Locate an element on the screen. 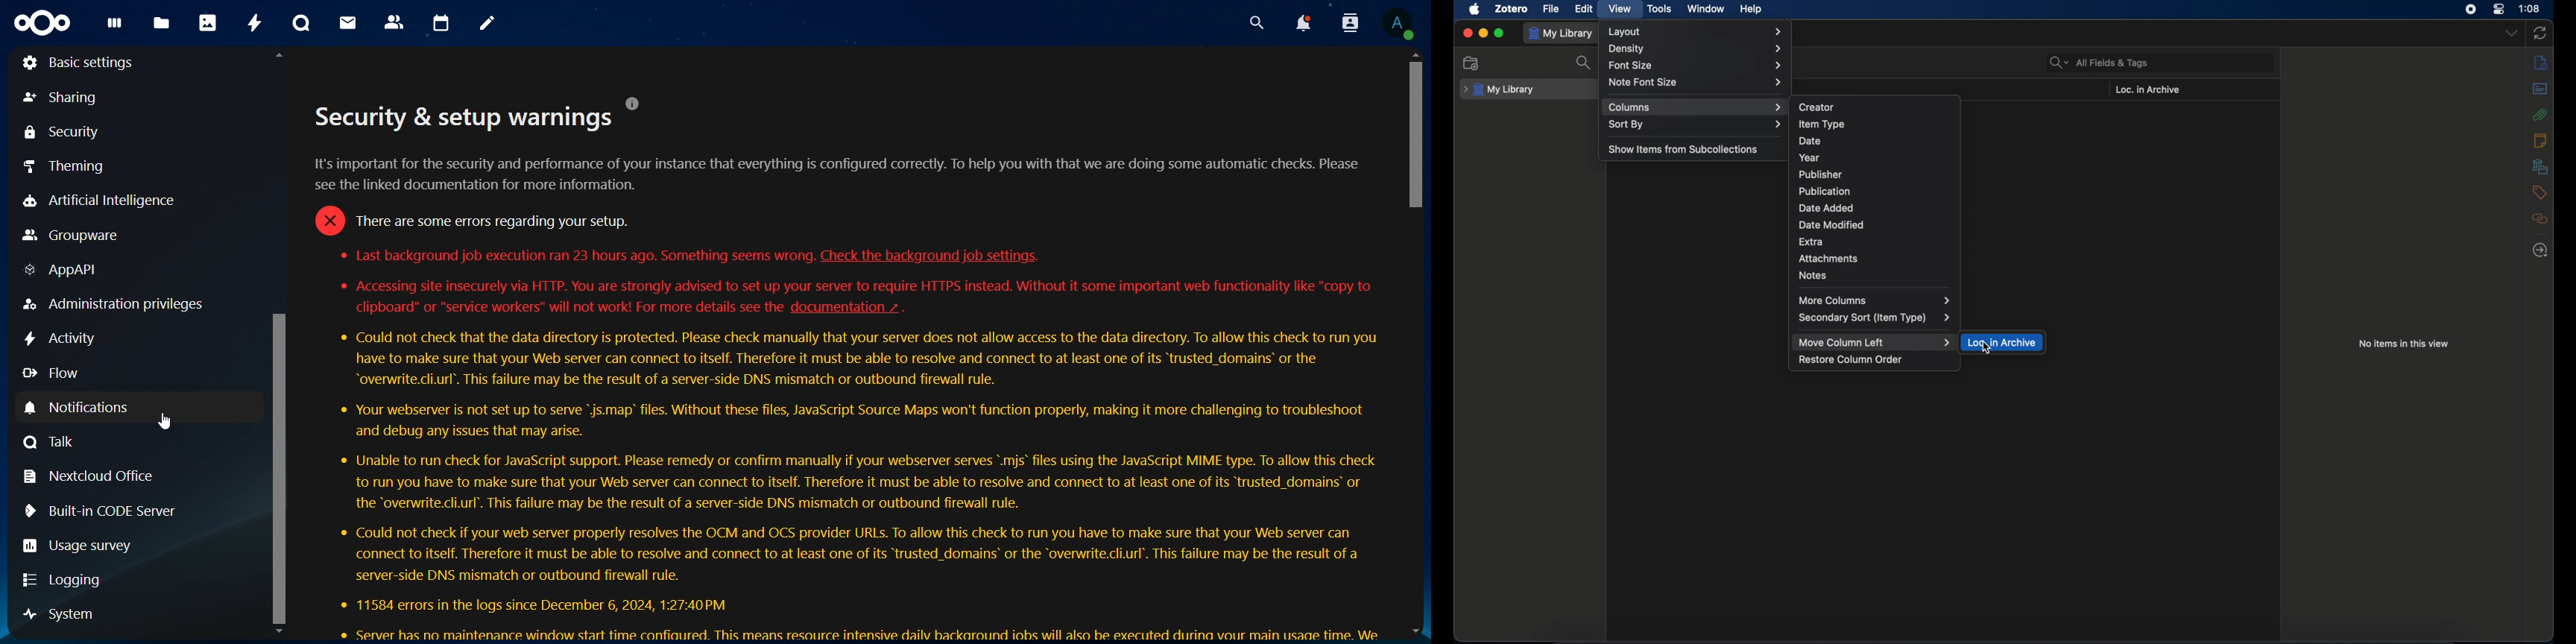  theming is located at coordinates (66, 166).